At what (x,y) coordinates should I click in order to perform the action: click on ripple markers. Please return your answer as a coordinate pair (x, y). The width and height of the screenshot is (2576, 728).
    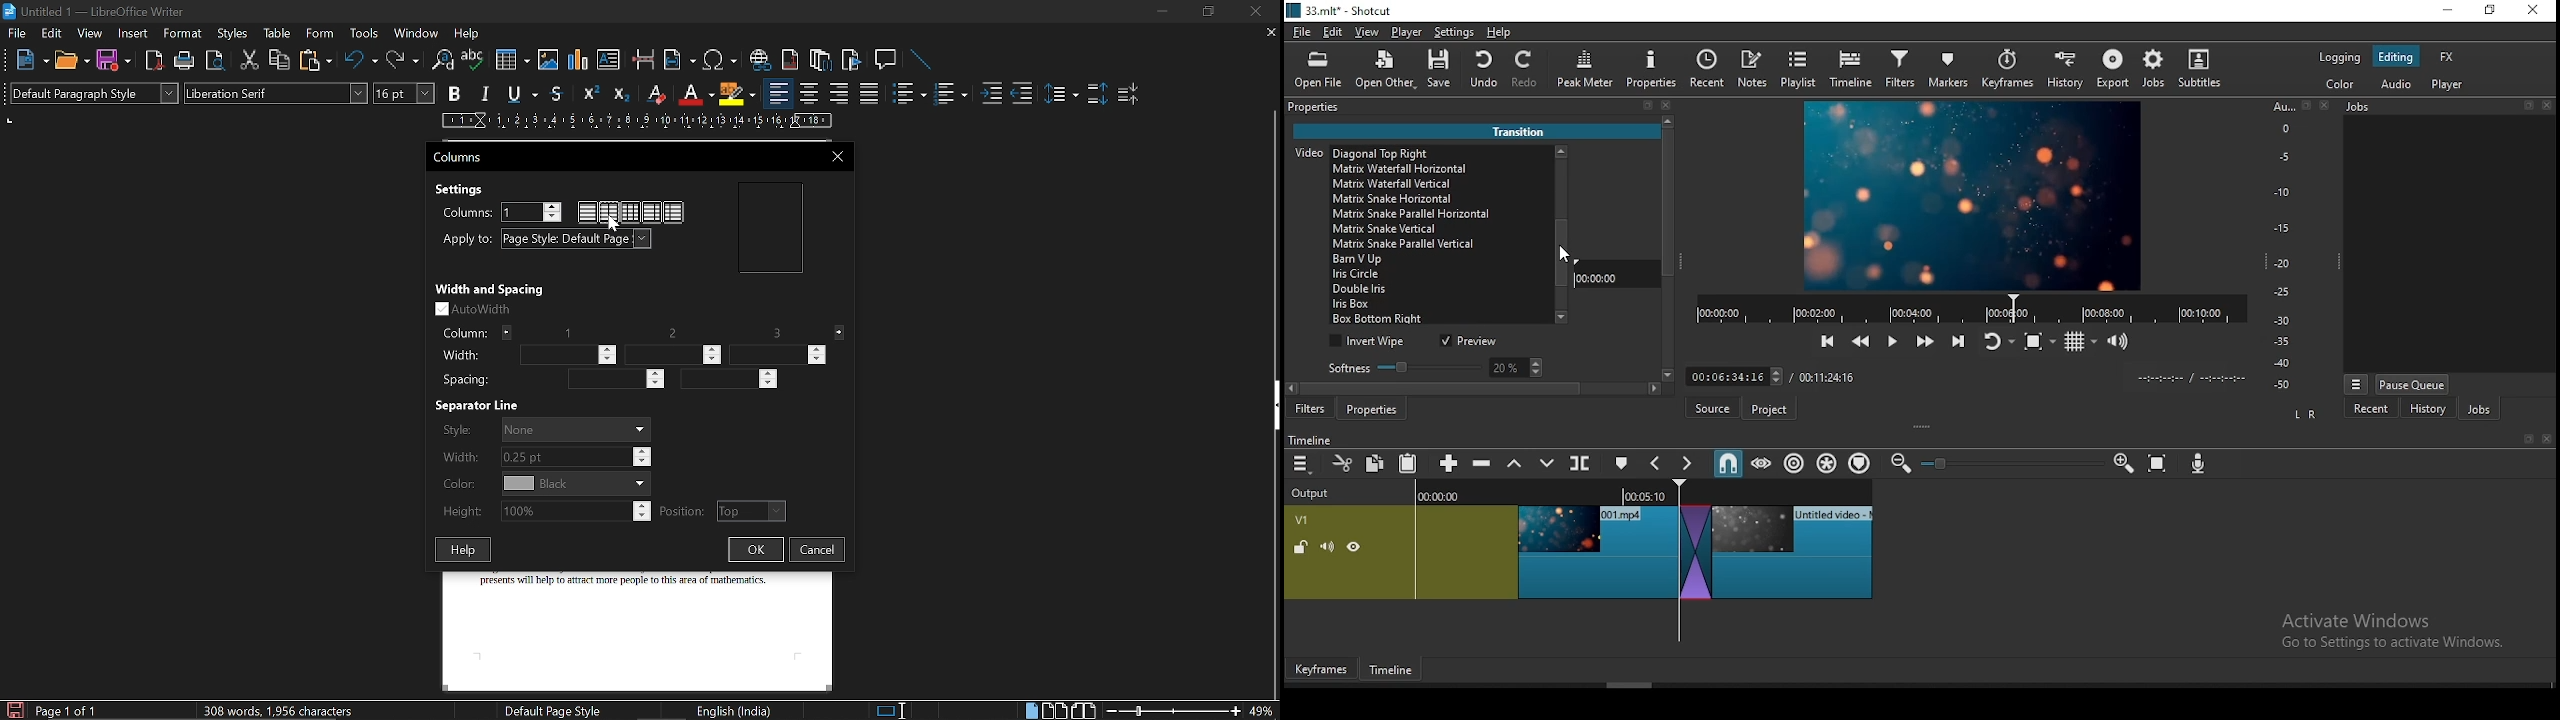
    Looking at the image, I should click on (1859, 463).